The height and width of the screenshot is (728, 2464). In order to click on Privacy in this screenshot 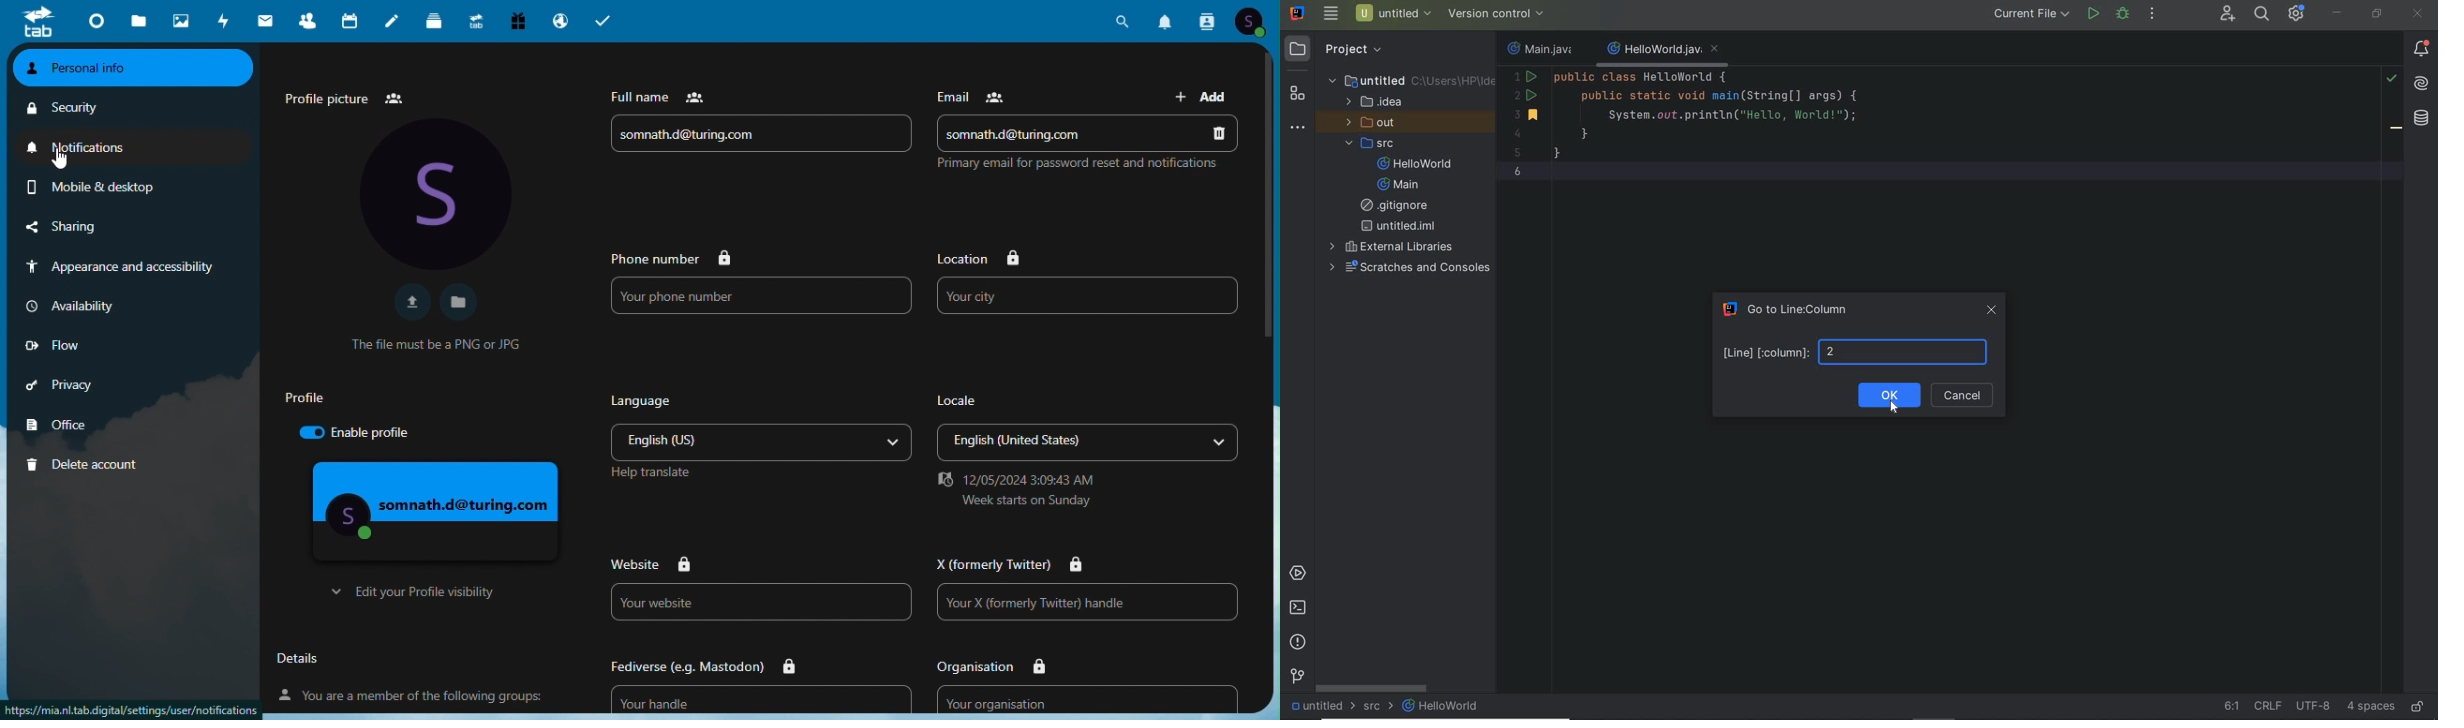, I will do `click(70, 381)`.